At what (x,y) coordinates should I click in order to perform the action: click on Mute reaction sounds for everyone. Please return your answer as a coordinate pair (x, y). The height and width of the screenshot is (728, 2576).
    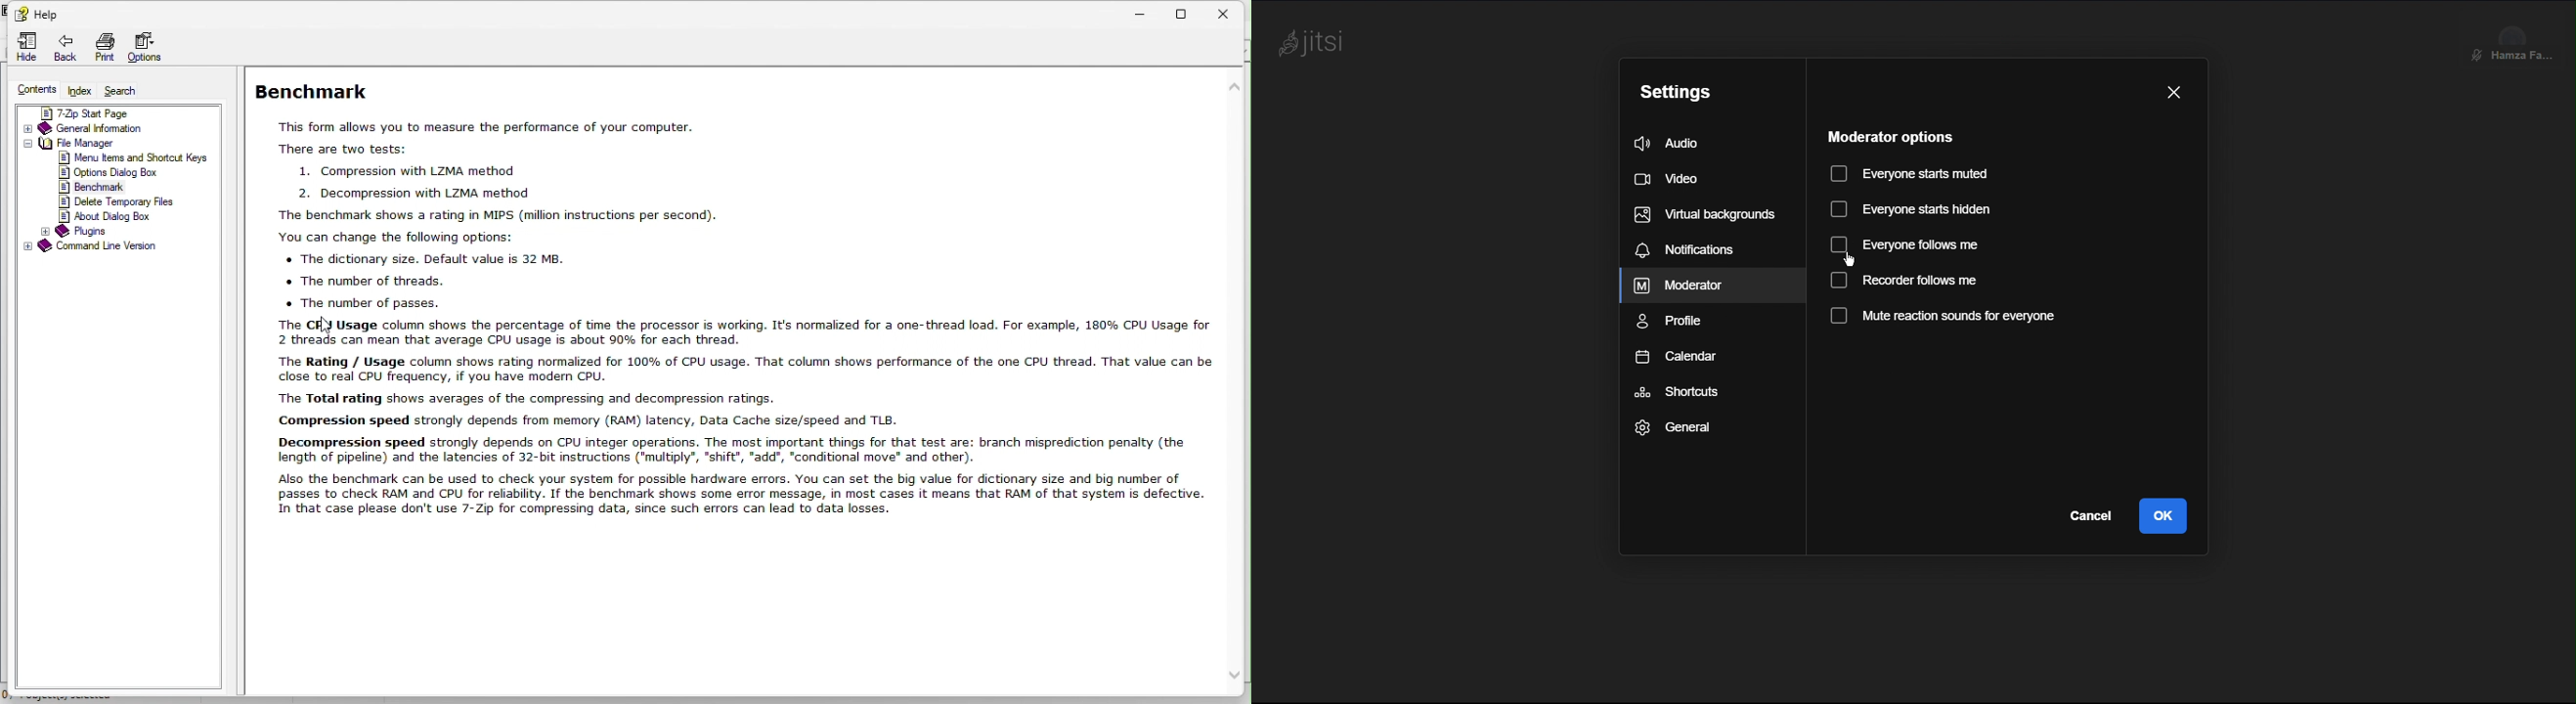
    Looking at the image, I should click on (1941, 318).